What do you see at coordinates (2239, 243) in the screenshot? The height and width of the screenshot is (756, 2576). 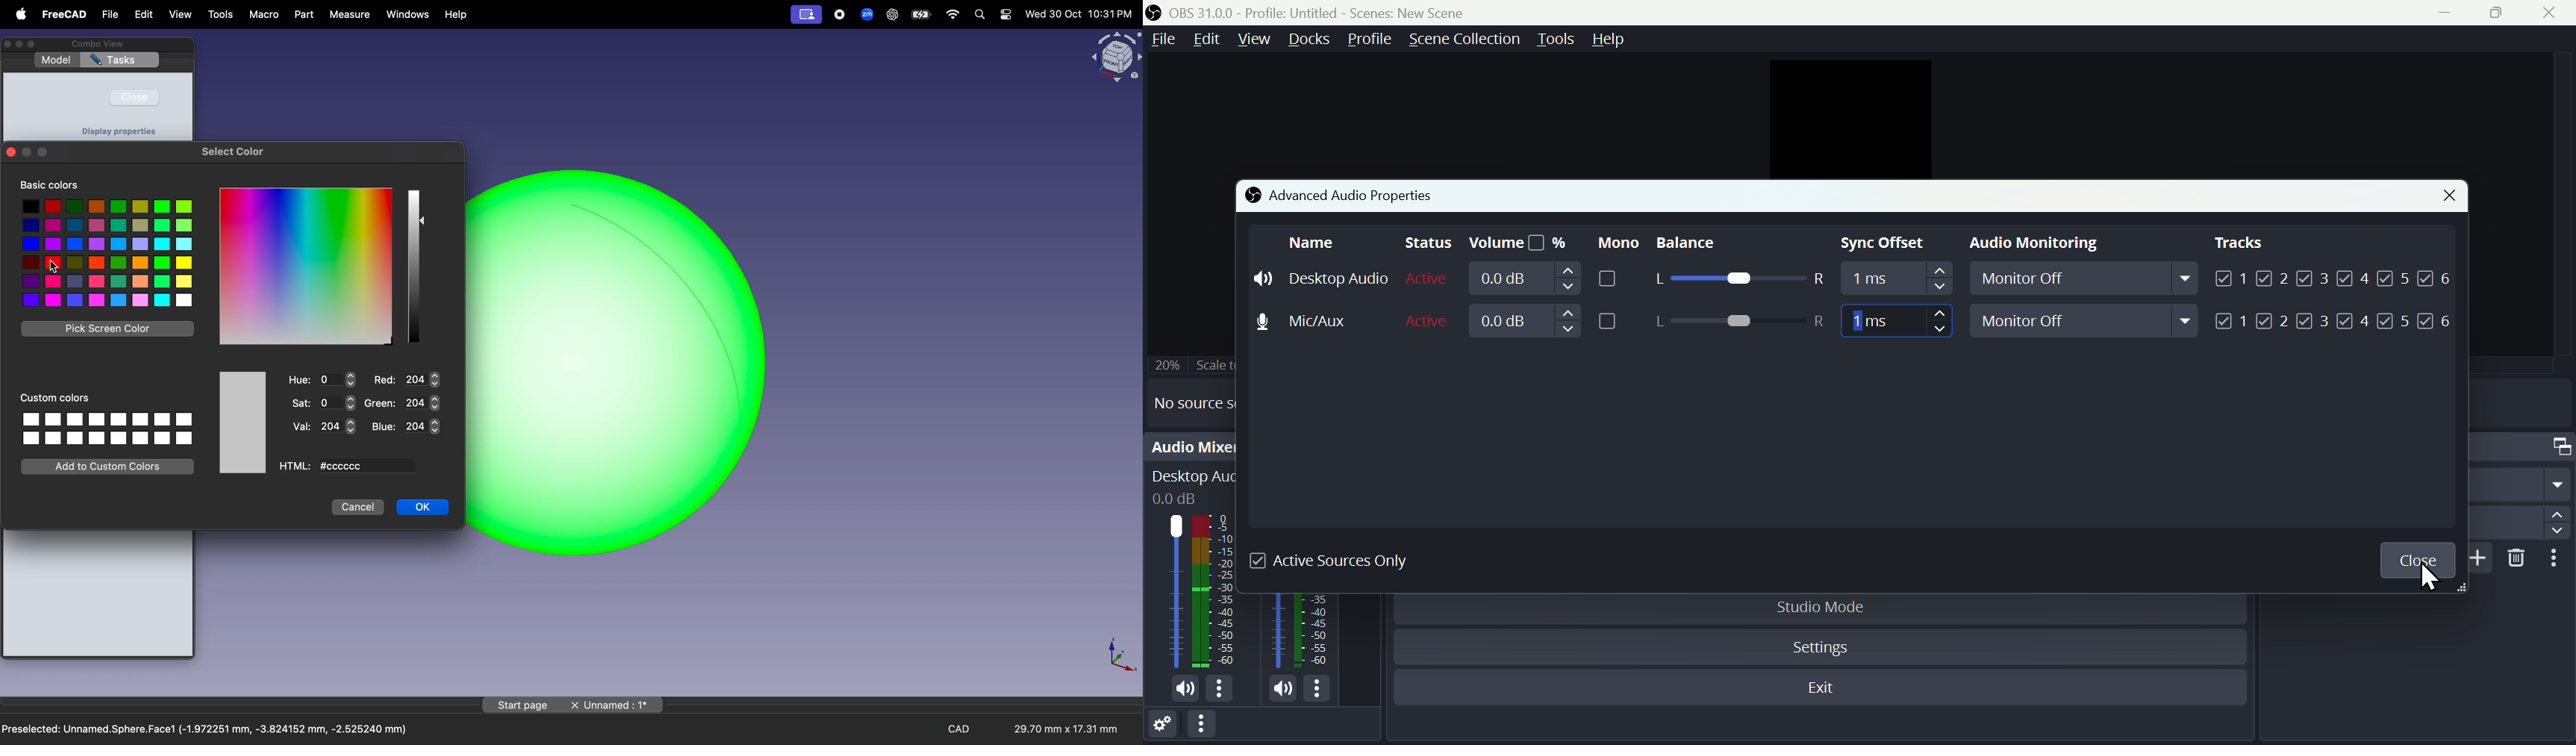 I see `Tracks` at bounding box center [2239, 243].